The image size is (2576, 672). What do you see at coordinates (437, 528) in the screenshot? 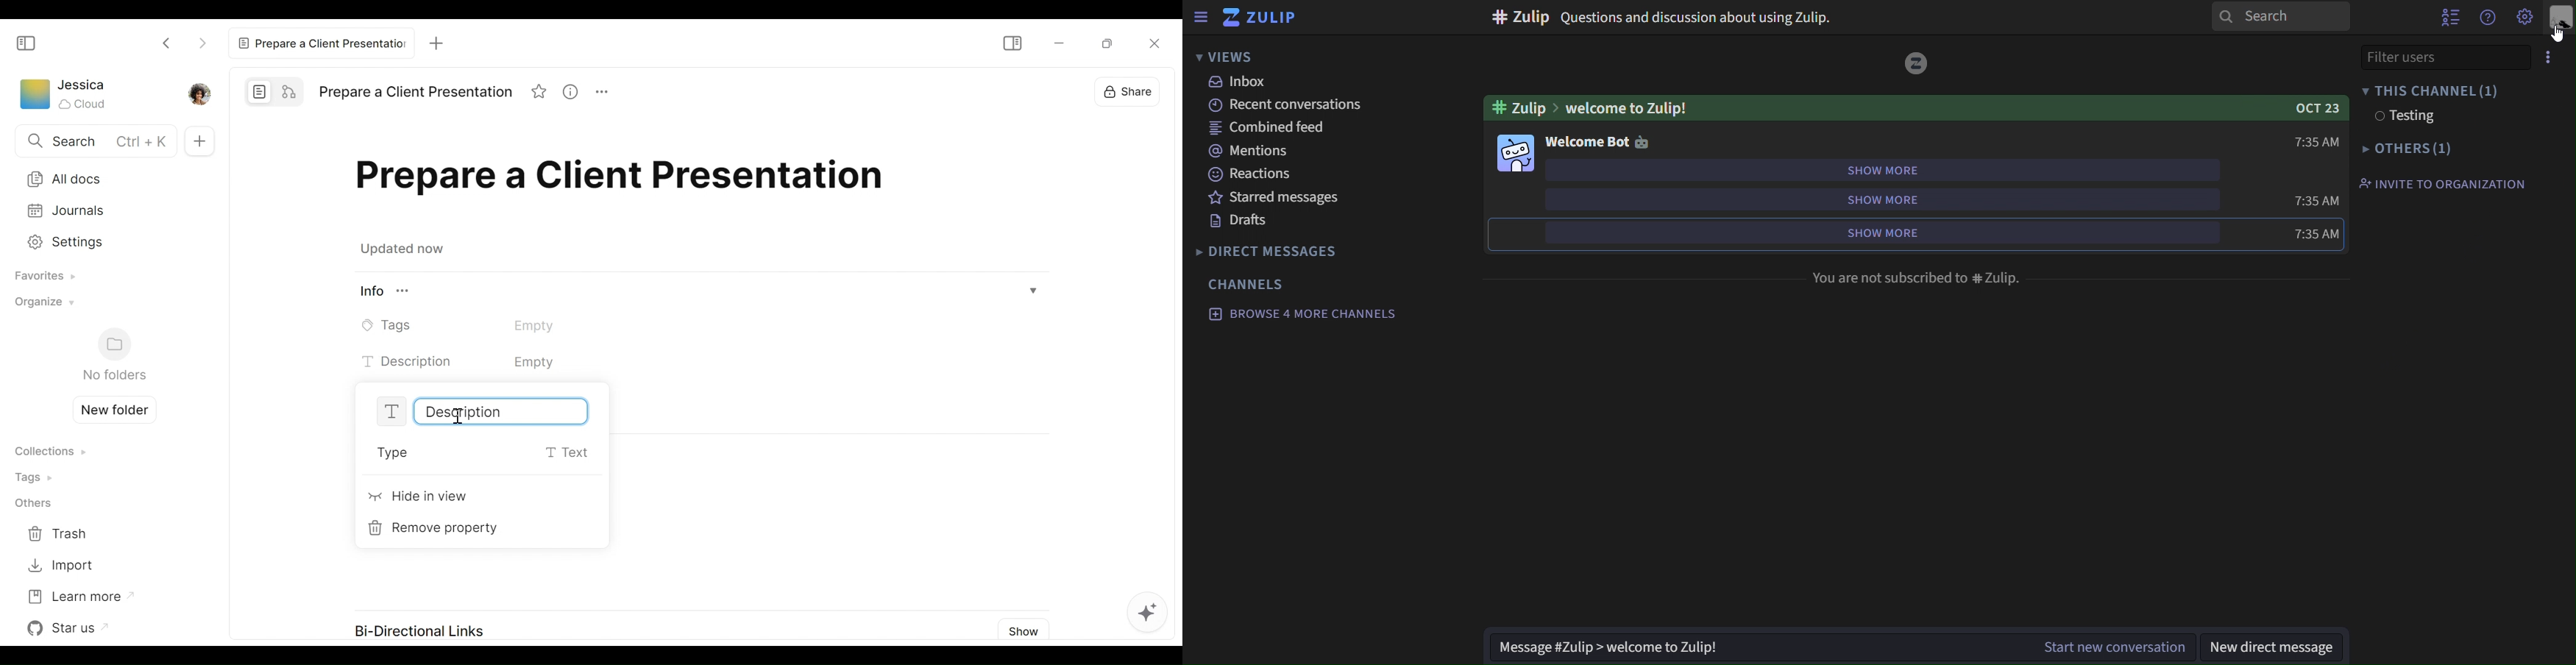
I see `Remove property` at bounding box center [437, 528].